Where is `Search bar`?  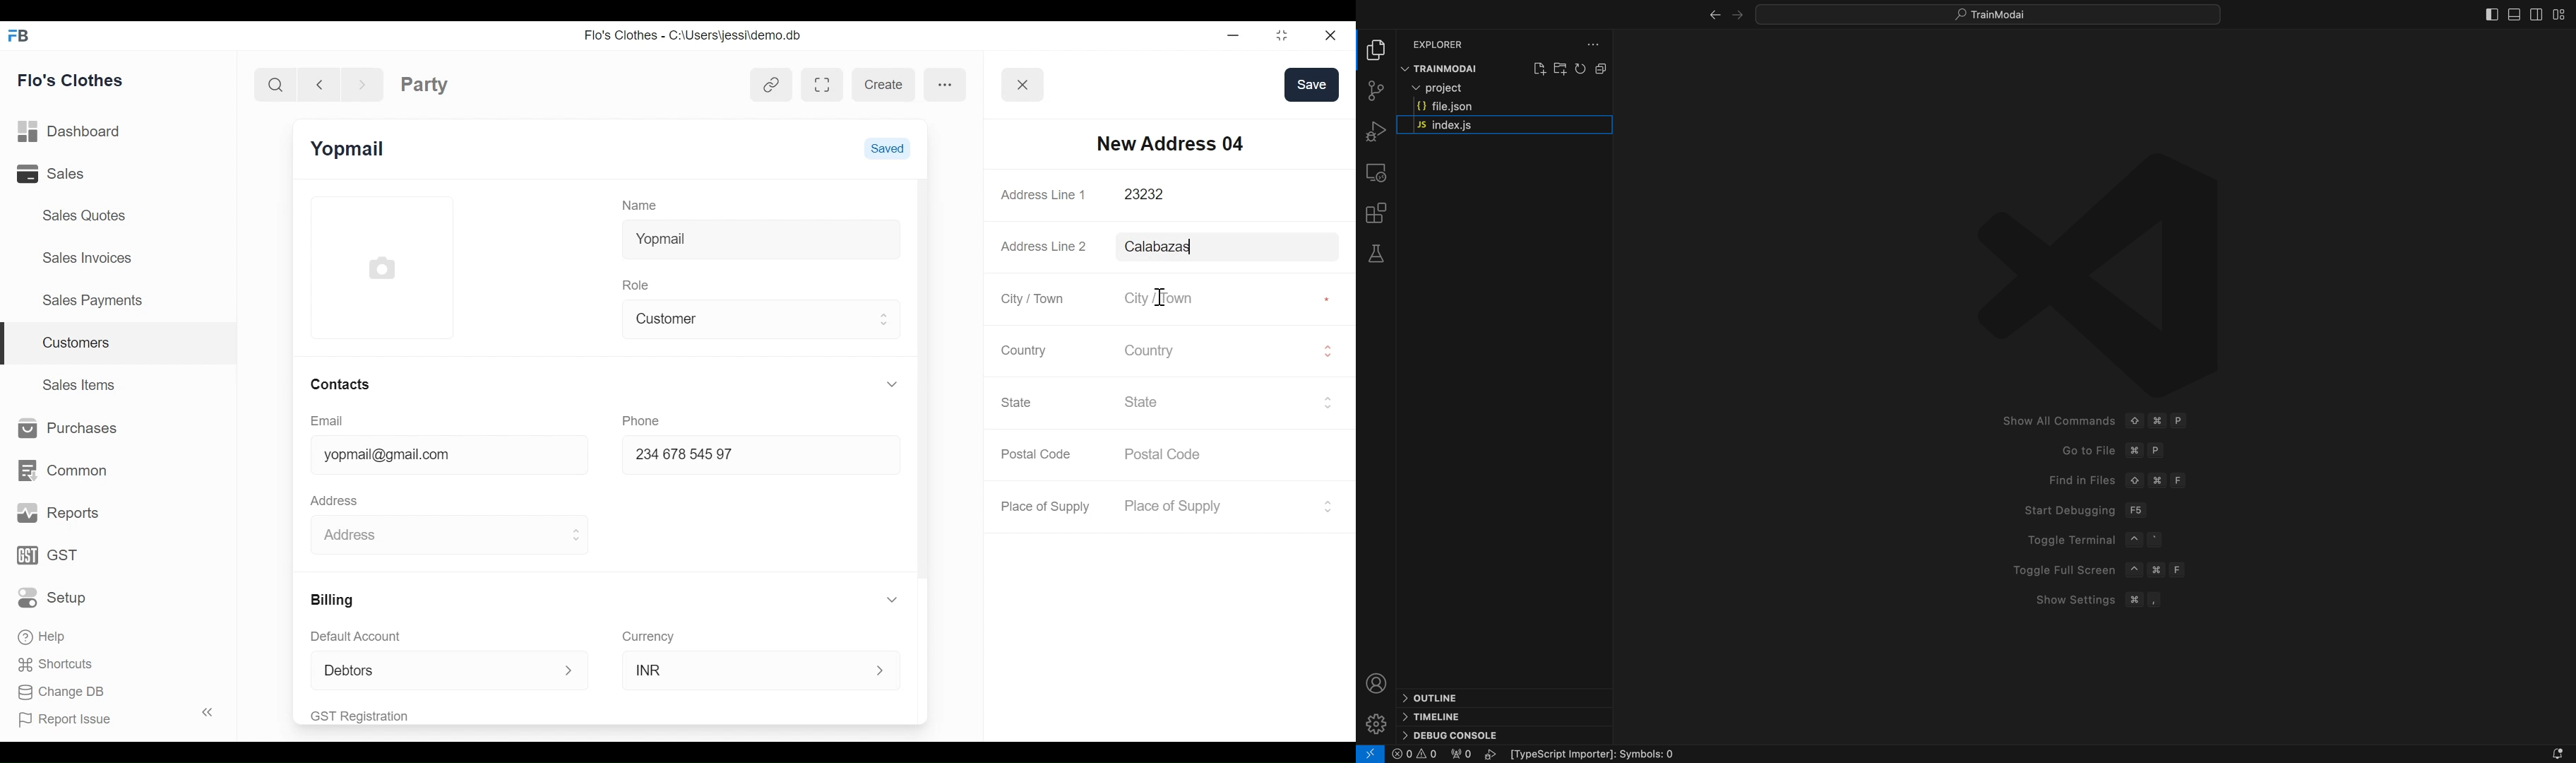
Search bar is located at coordinates (1993, 14).